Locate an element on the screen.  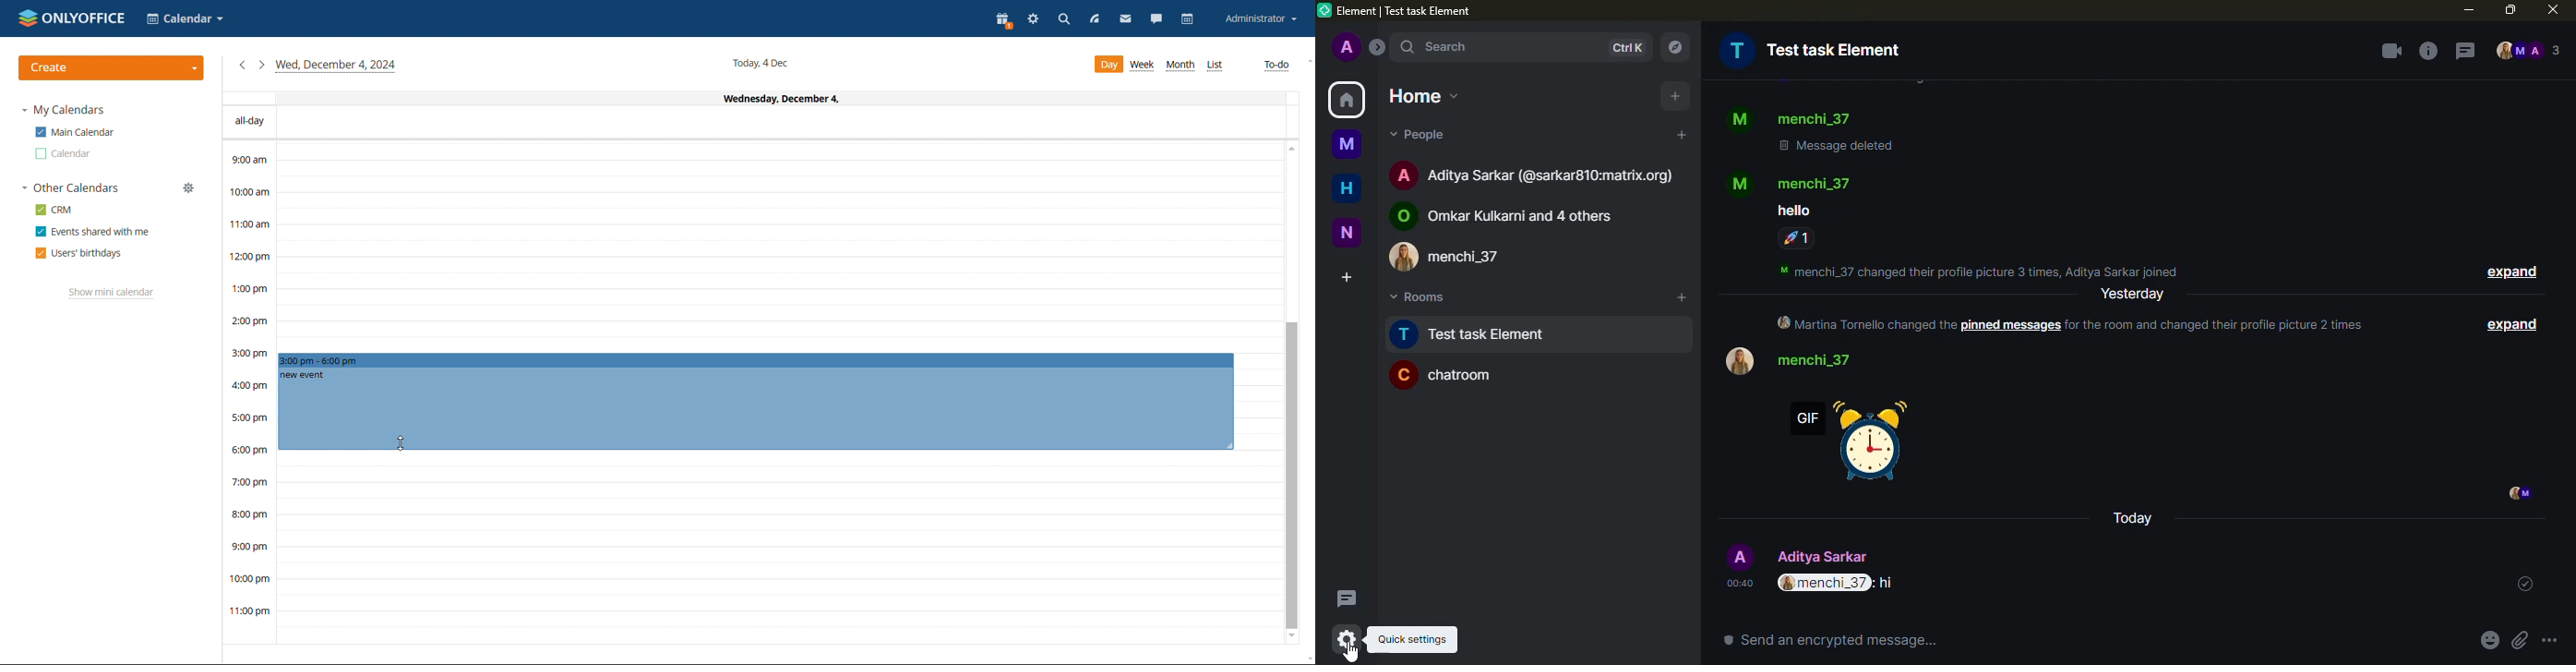
calendar is located at coordinates (64, 154).